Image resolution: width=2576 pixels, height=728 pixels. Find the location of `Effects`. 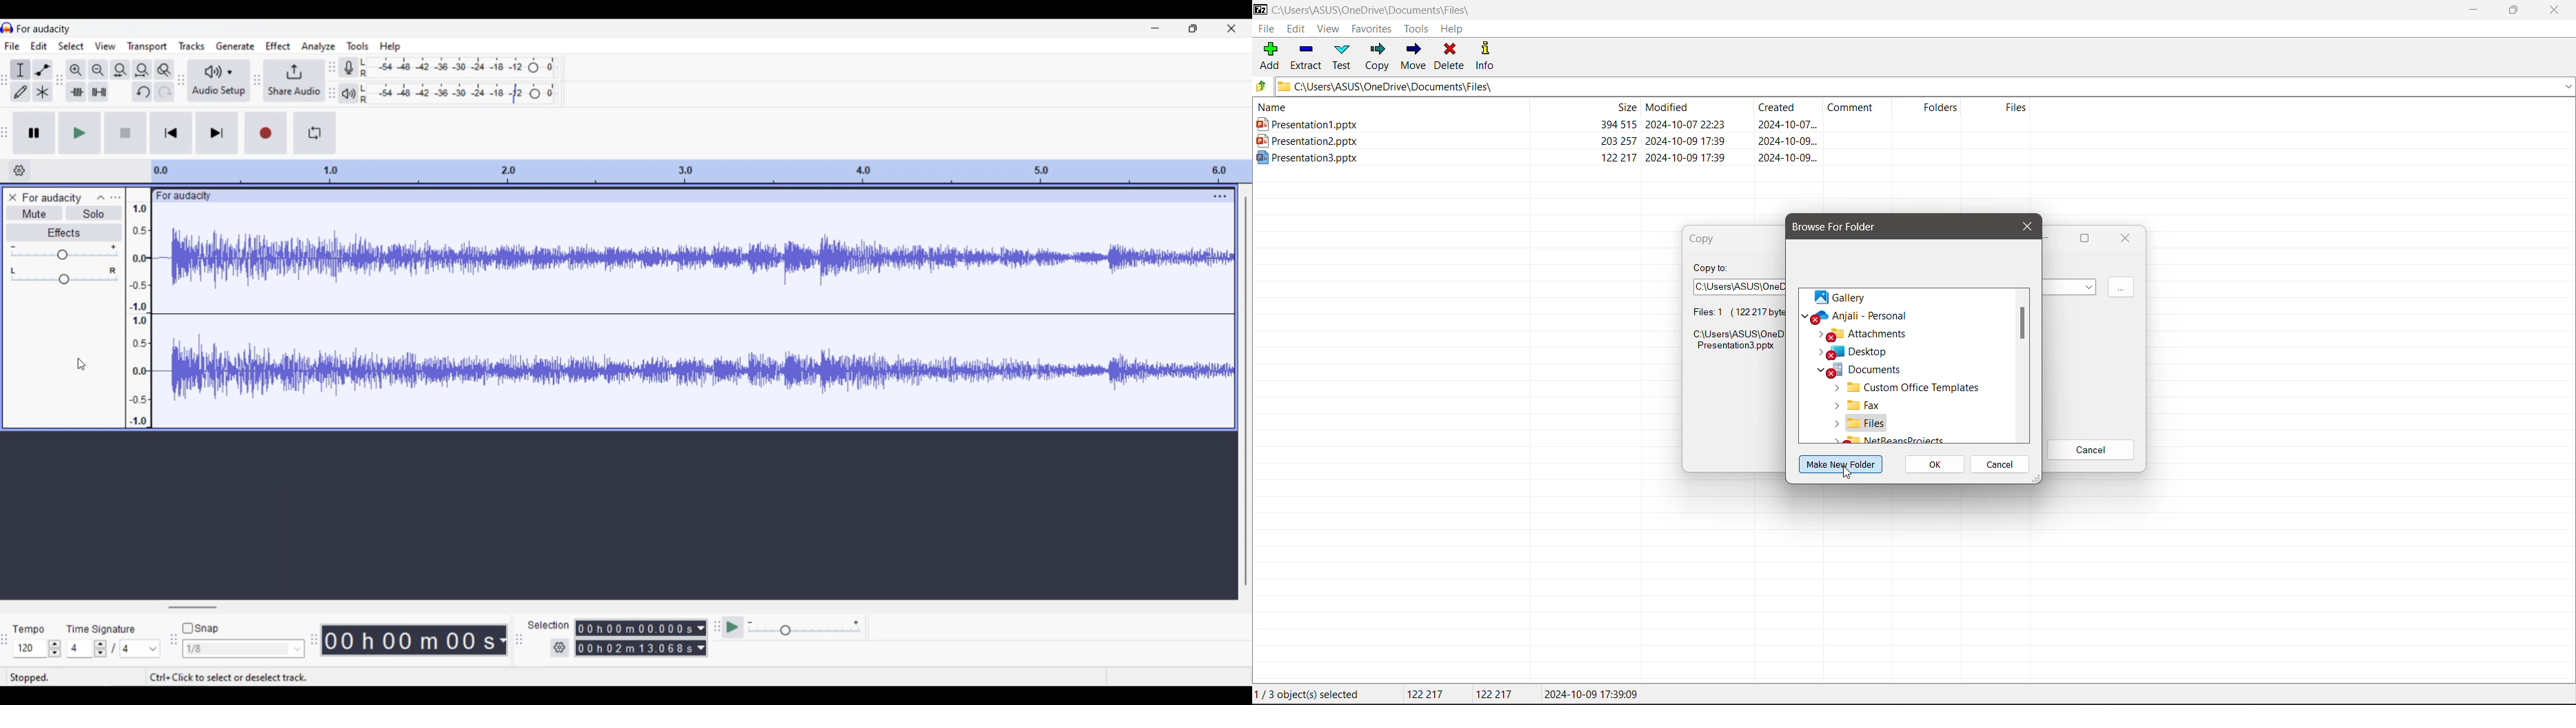

Effects is located at coordinates (48, 232).